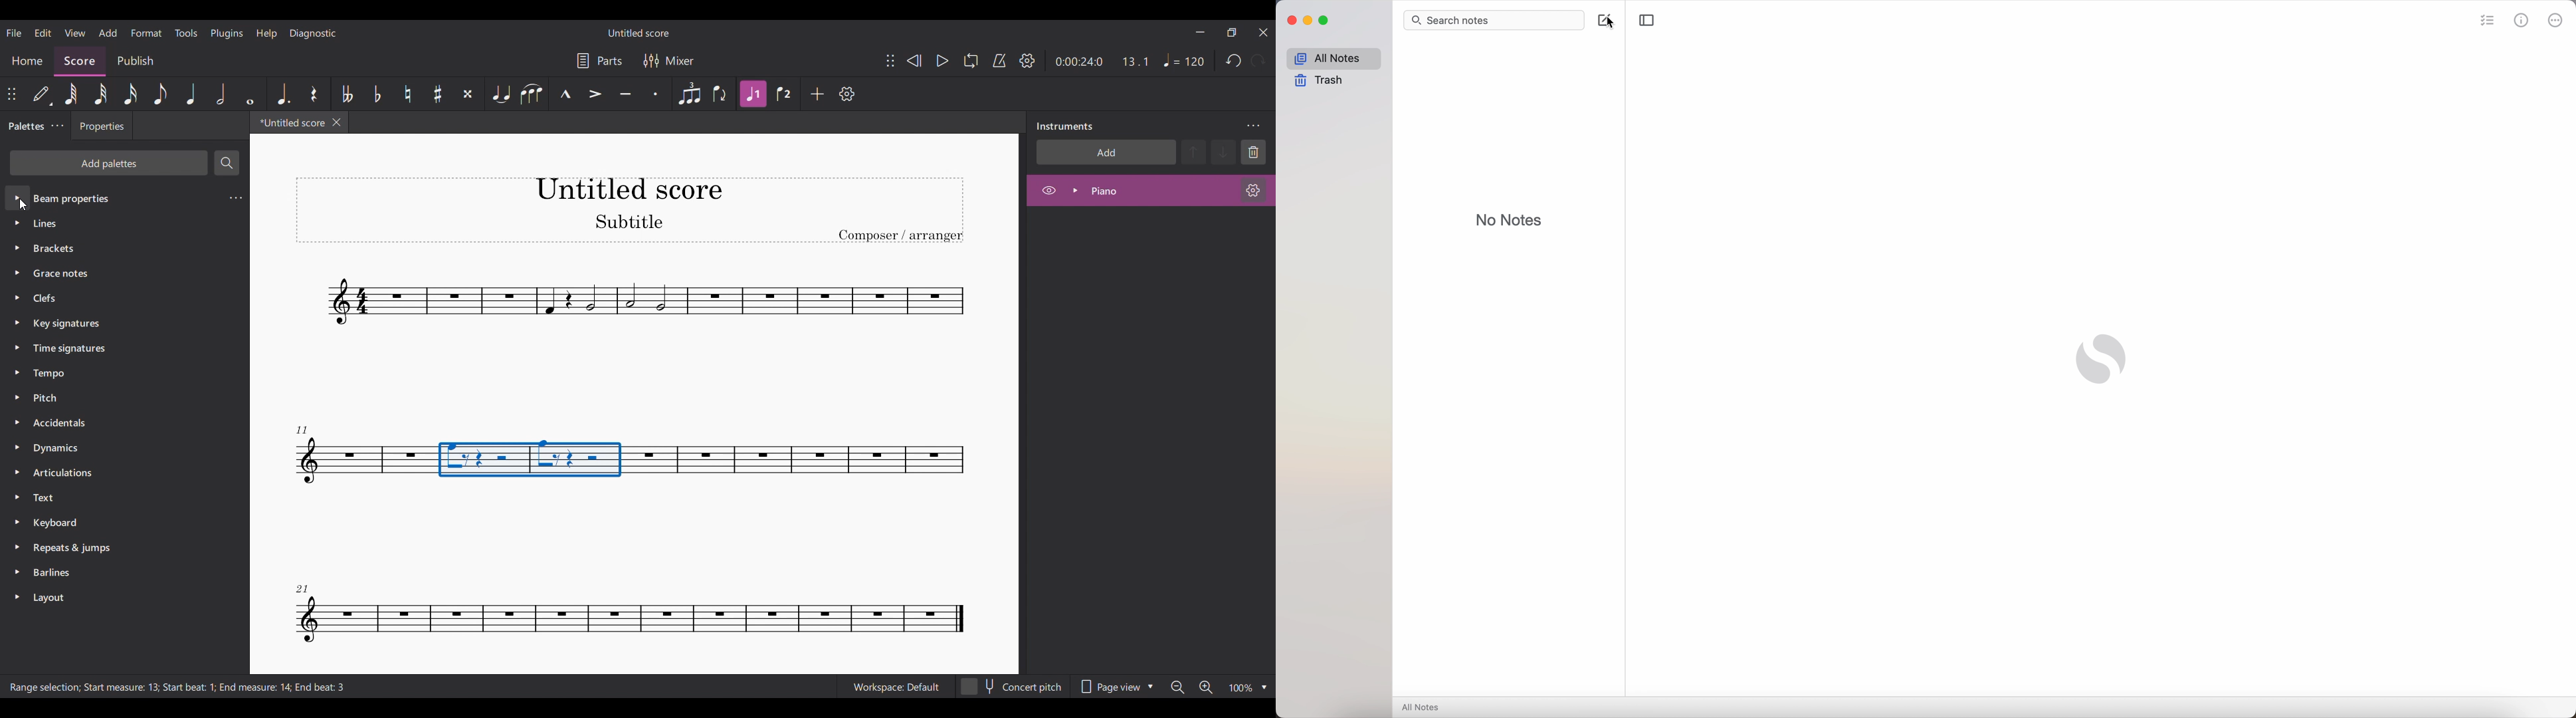  I want to click on create note, so click(1602, 19).